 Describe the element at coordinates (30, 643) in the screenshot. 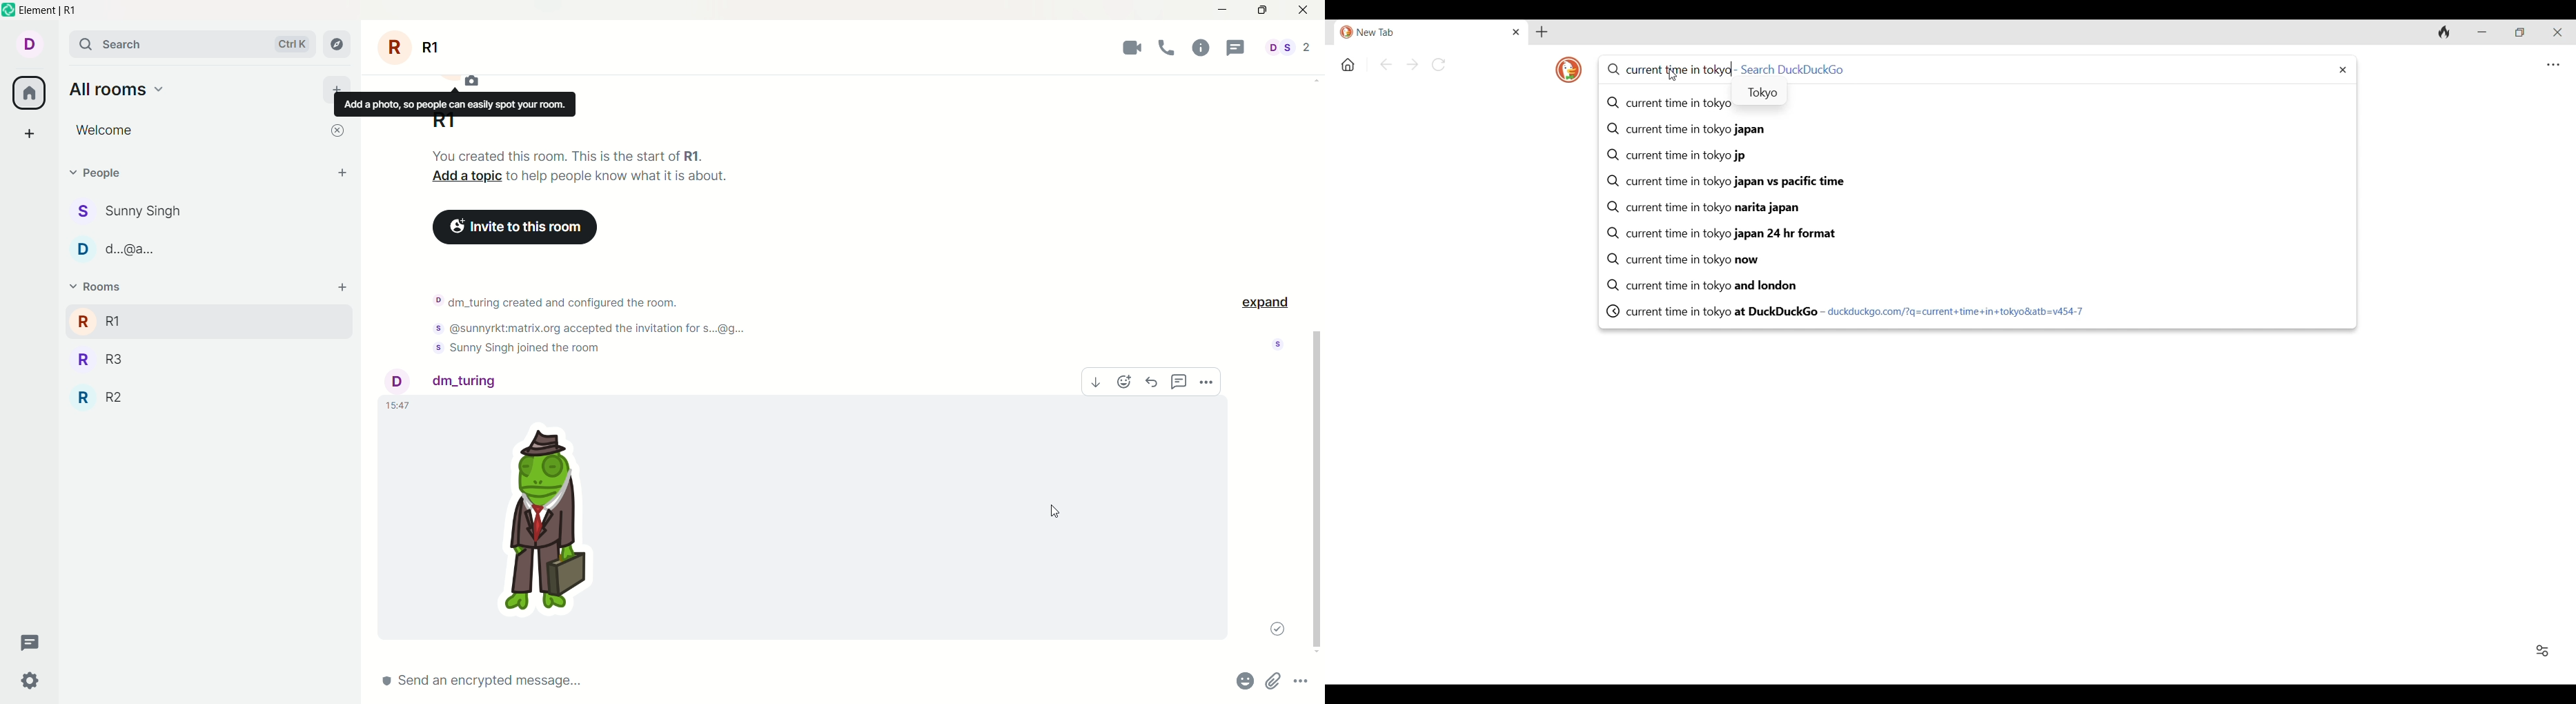

I see `threads` at that location.